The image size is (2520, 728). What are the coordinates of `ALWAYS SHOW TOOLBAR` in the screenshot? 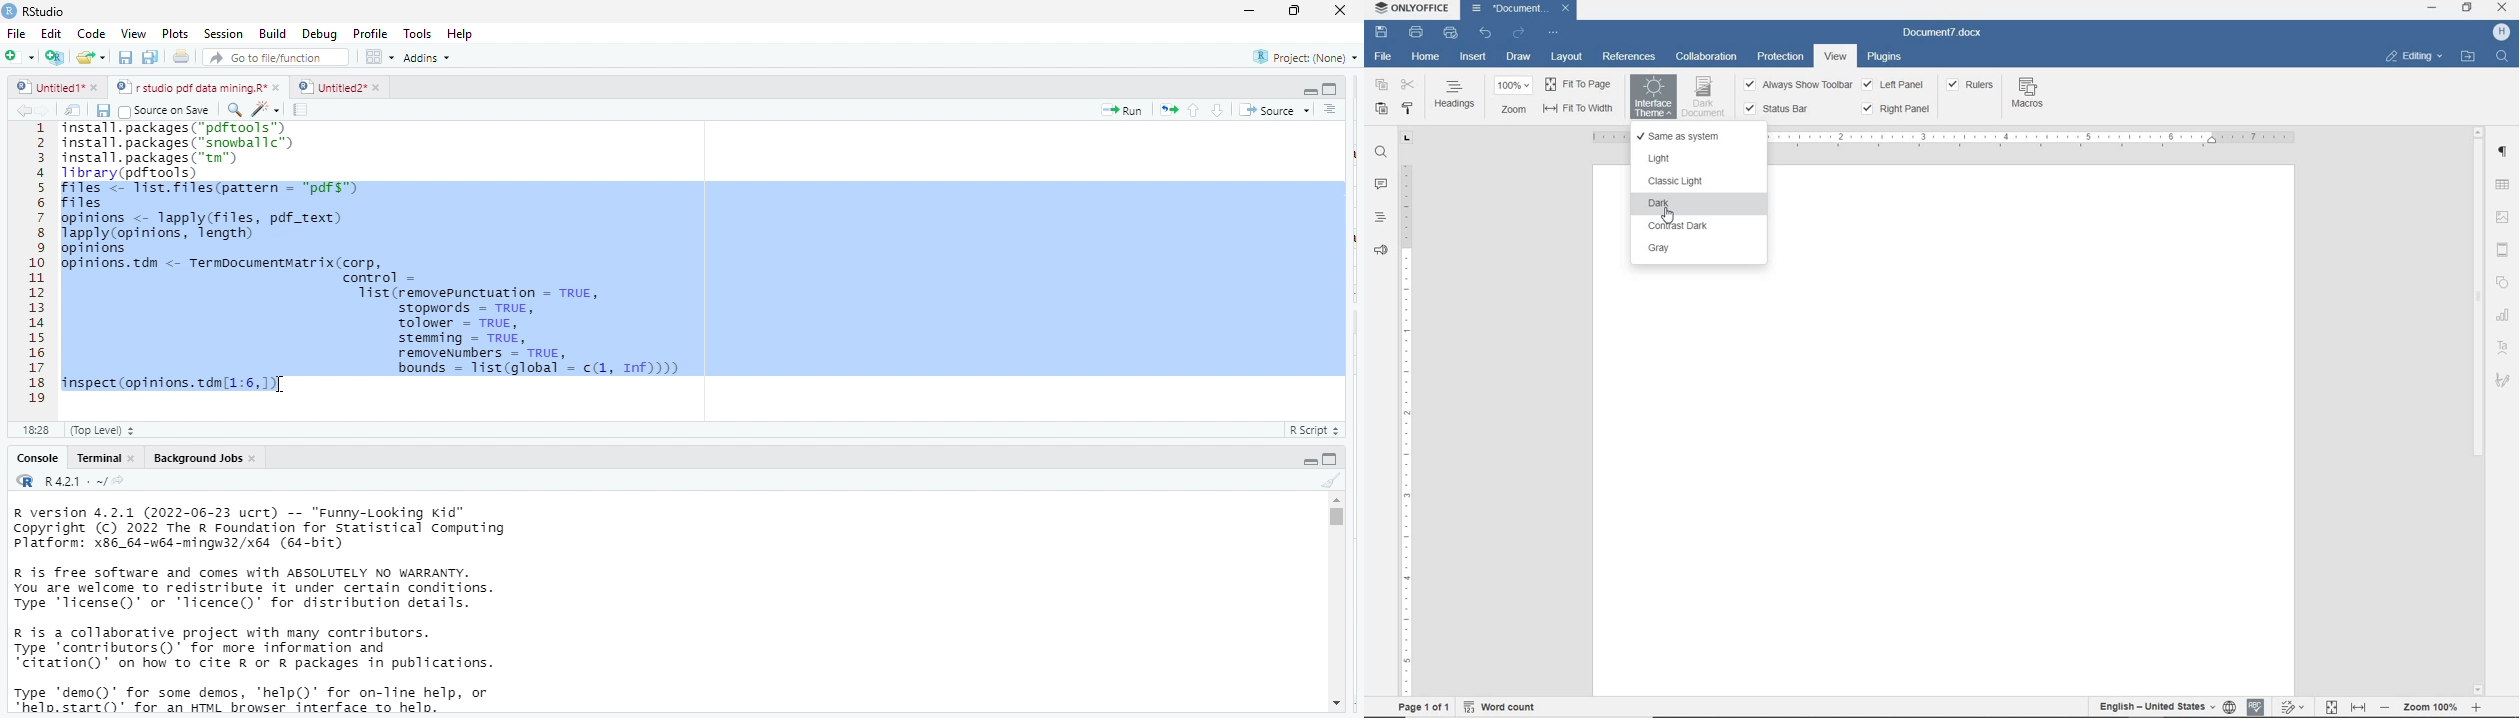 It's located at (1799, 86).